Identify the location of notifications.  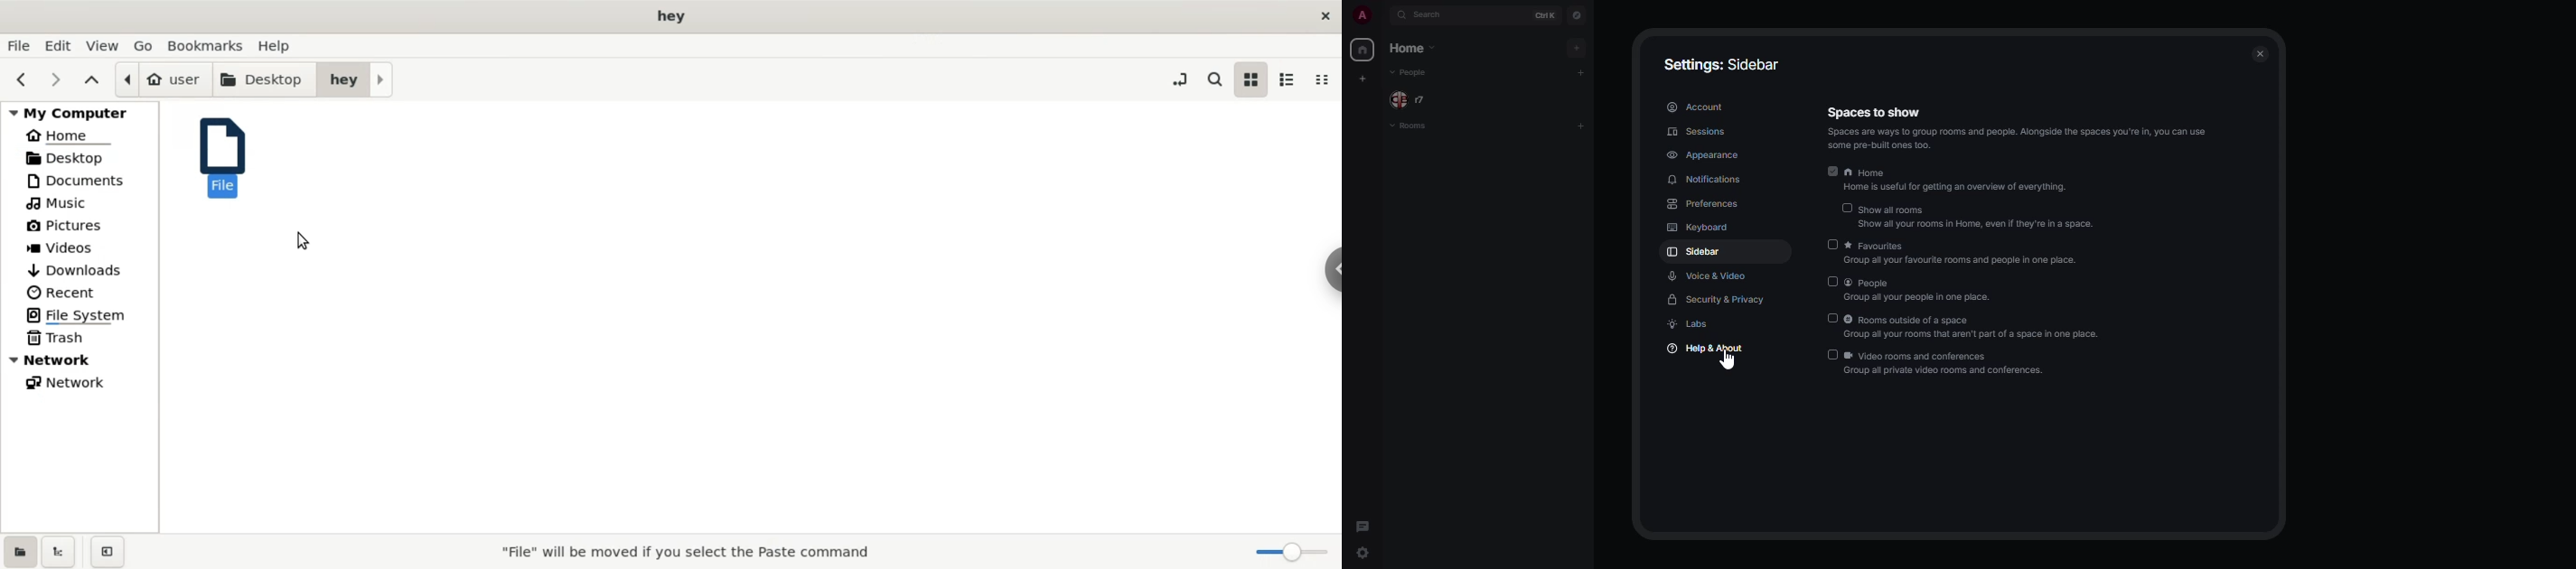
(1707, 180).